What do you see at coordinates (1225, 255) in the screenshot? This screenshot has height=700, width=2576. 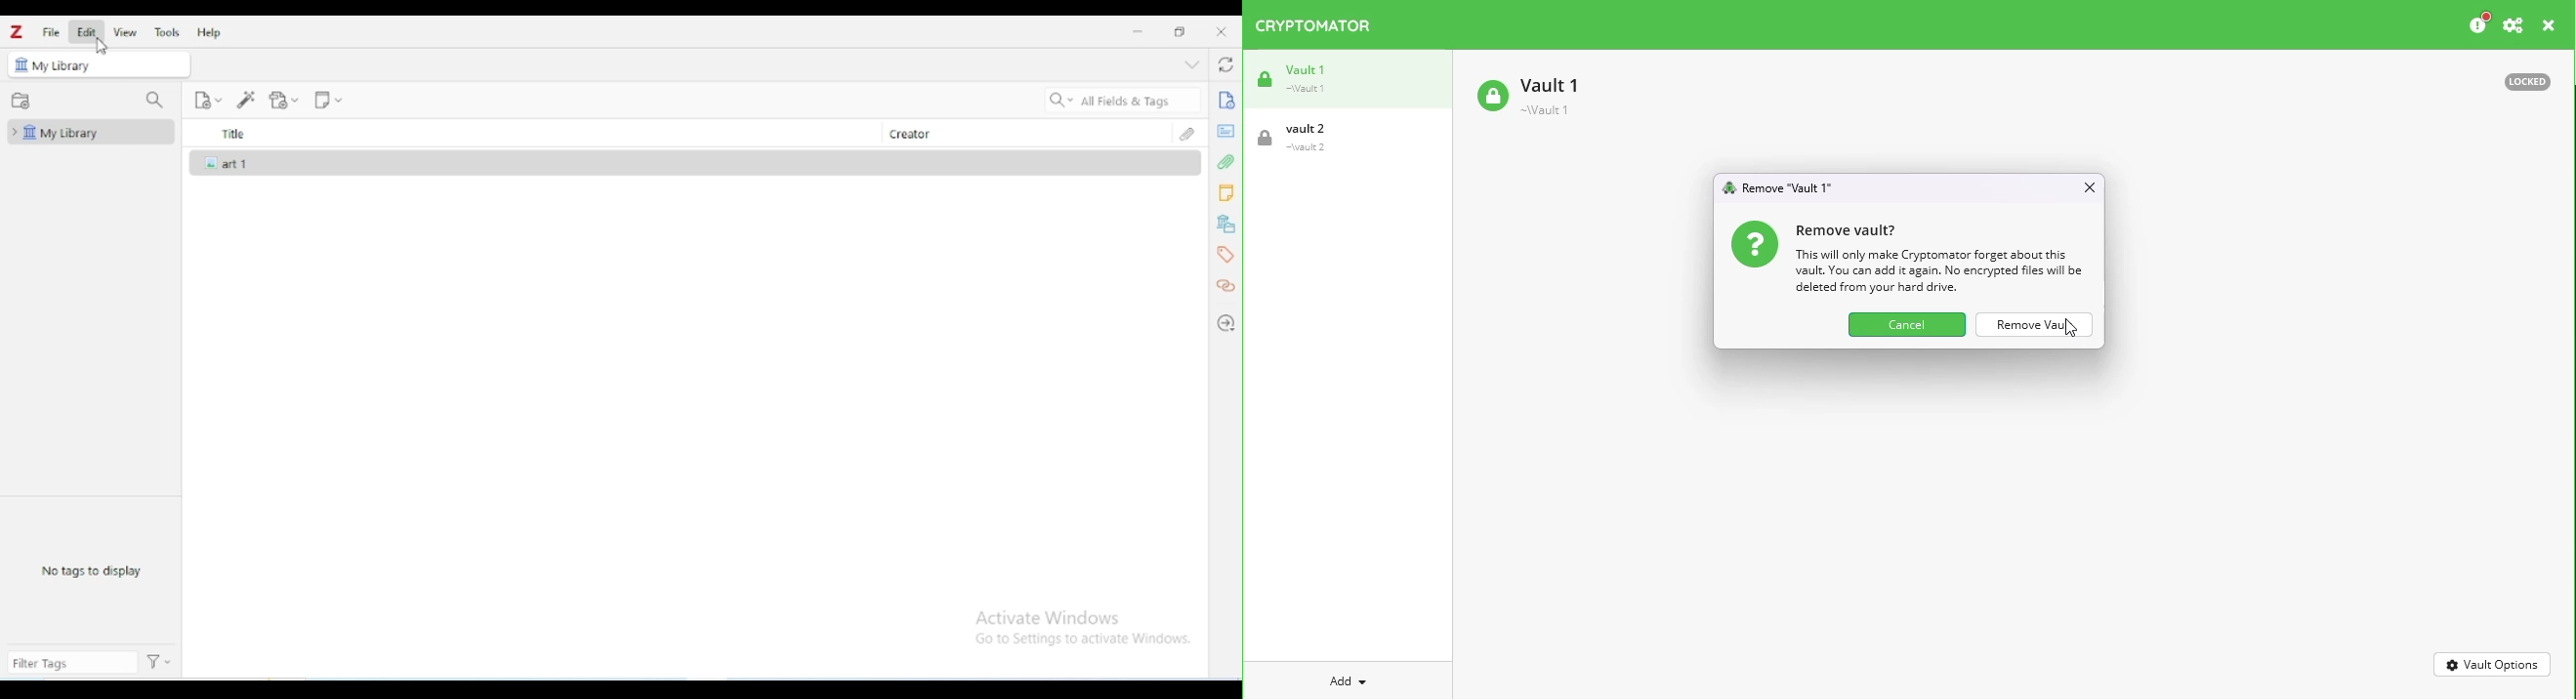 I see `tags` at bounding box center [1225, 255].